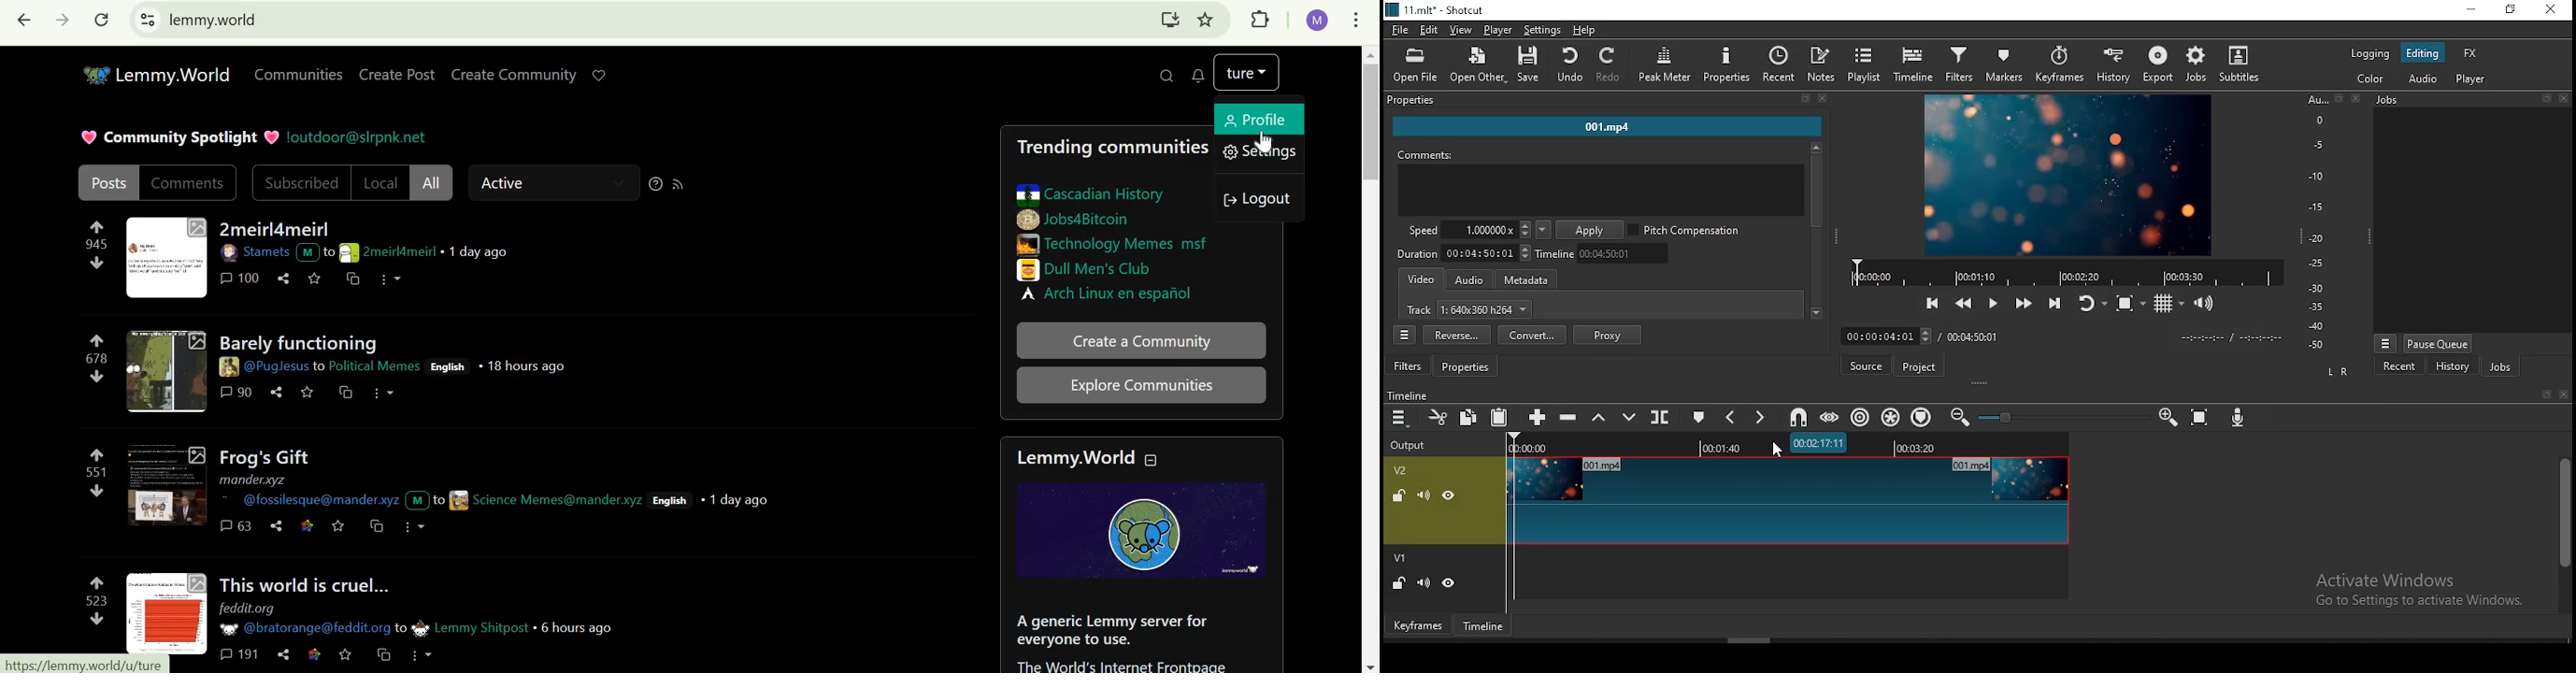 The width and height of the screenshot is (2576, 700). What do you see at coordinates (1542, 230) in the screenshot?
I see `playback speed presets` at bounding box center [1542, 230].